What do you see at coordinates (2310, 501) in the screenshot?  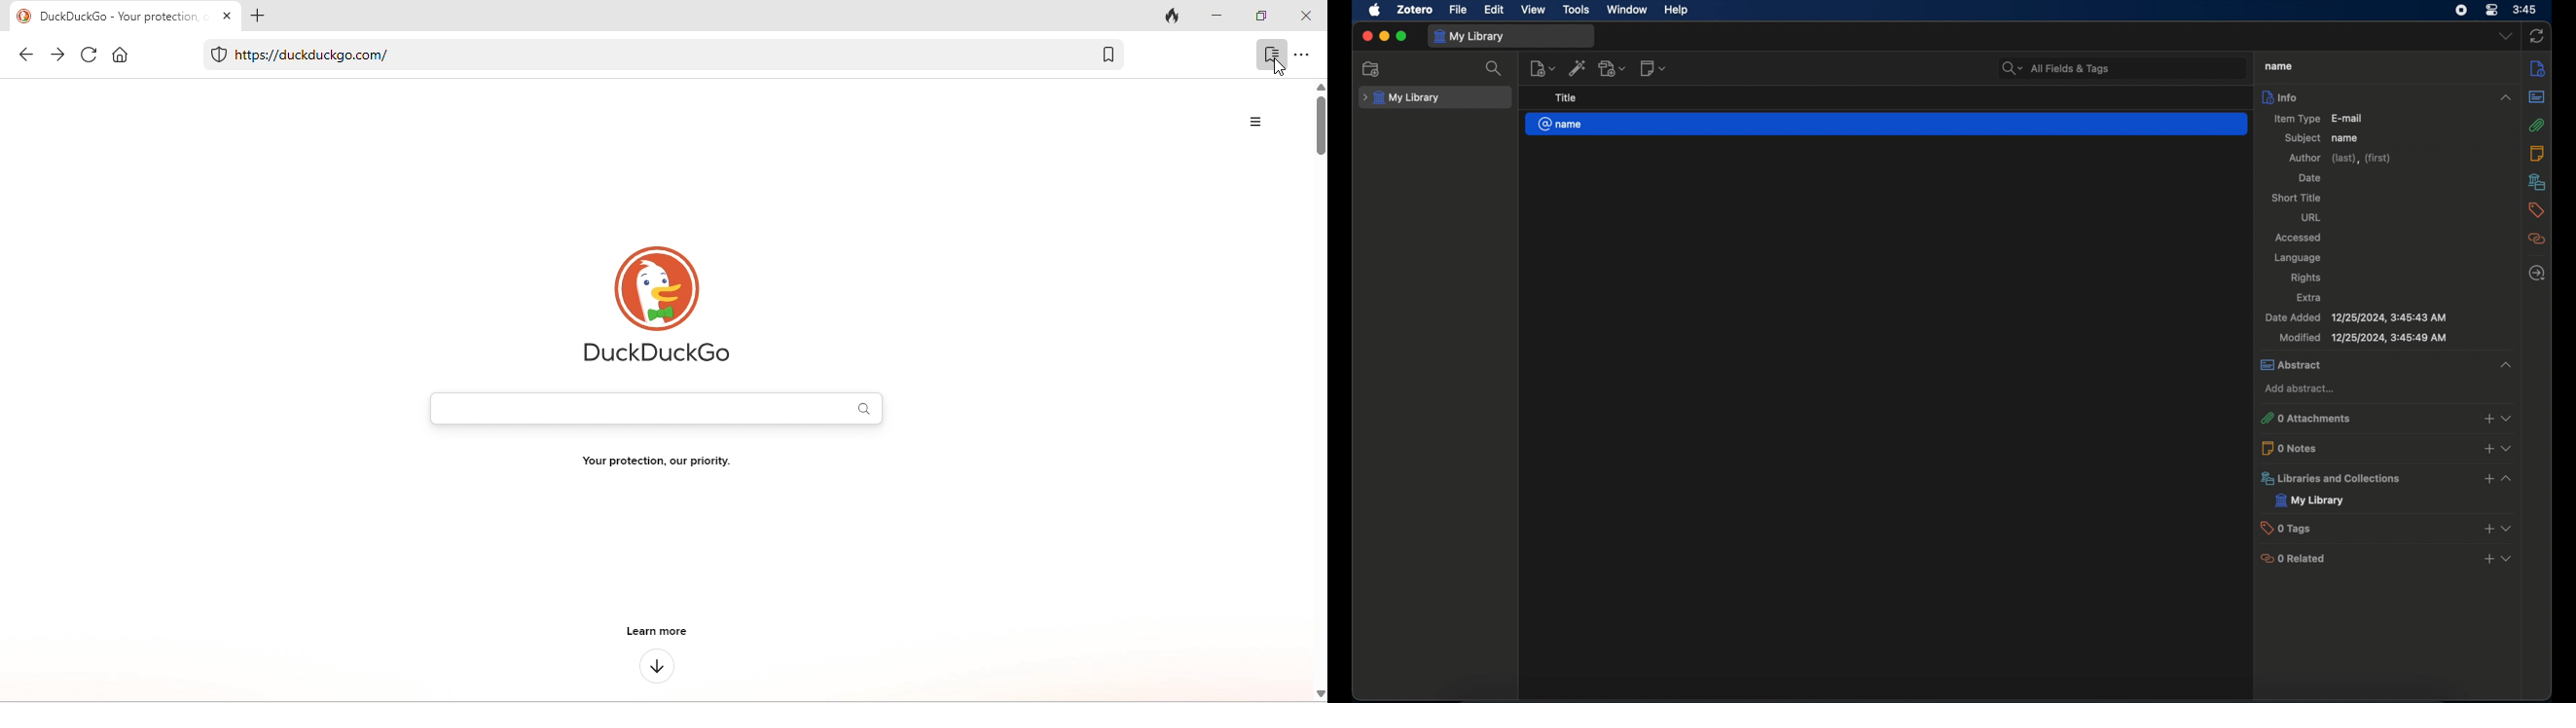 I see `my library` at bounding box center [2310, 501].